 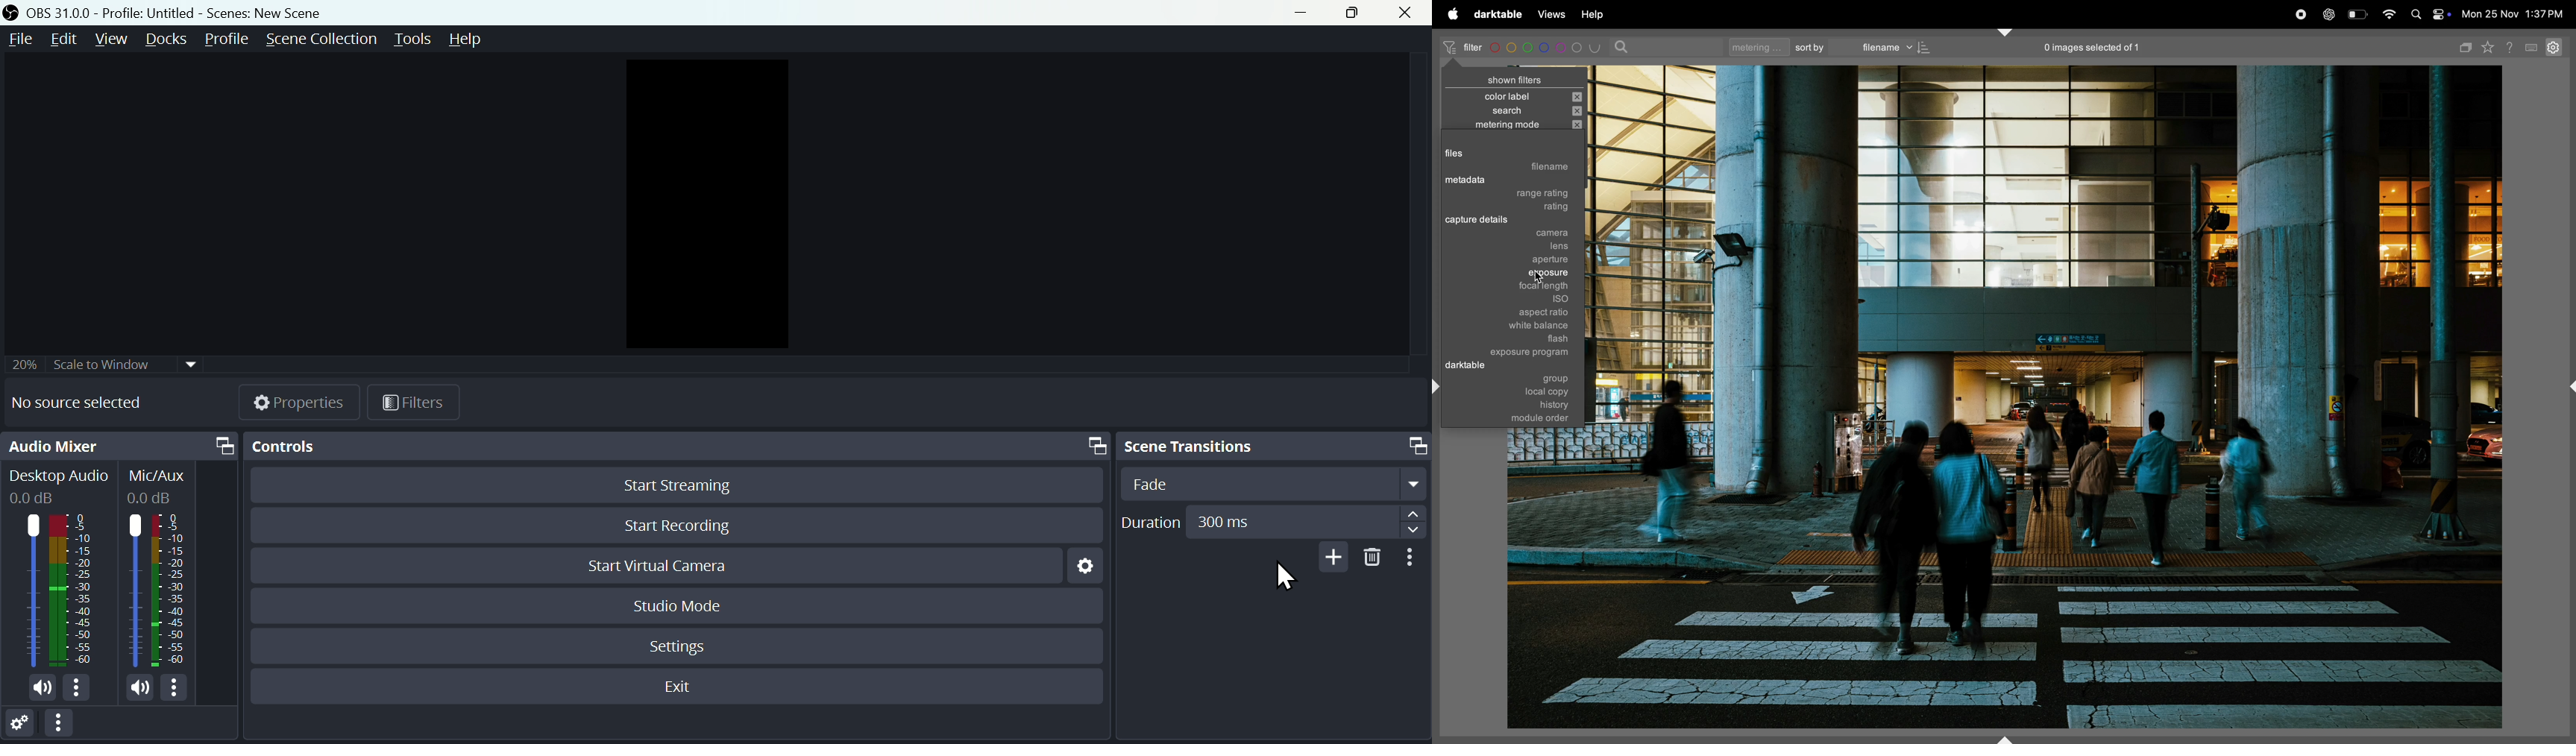 I want to click on Studio mode, so click(x=679, y=603).